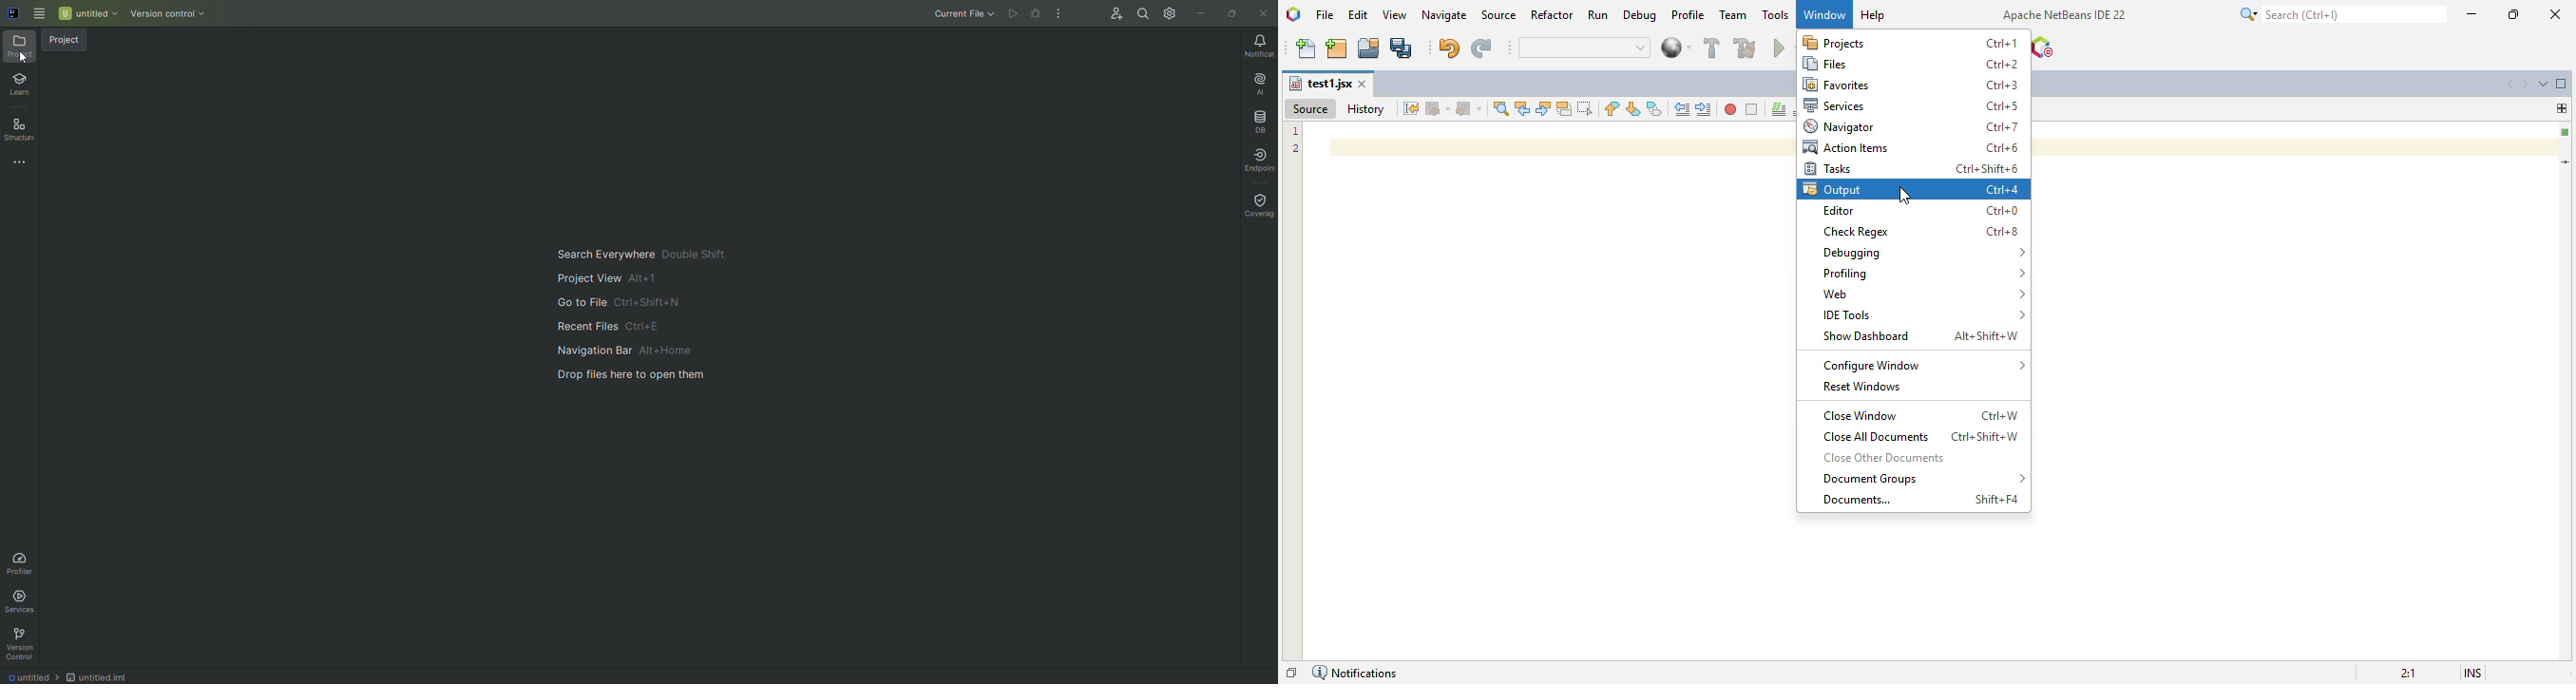 Image resolution: width=2576 pixels, height=700 pixels. What do you see at coordinates (1364, 85) in the screenshot?
I see `close` at bounding box center [1364, 85].